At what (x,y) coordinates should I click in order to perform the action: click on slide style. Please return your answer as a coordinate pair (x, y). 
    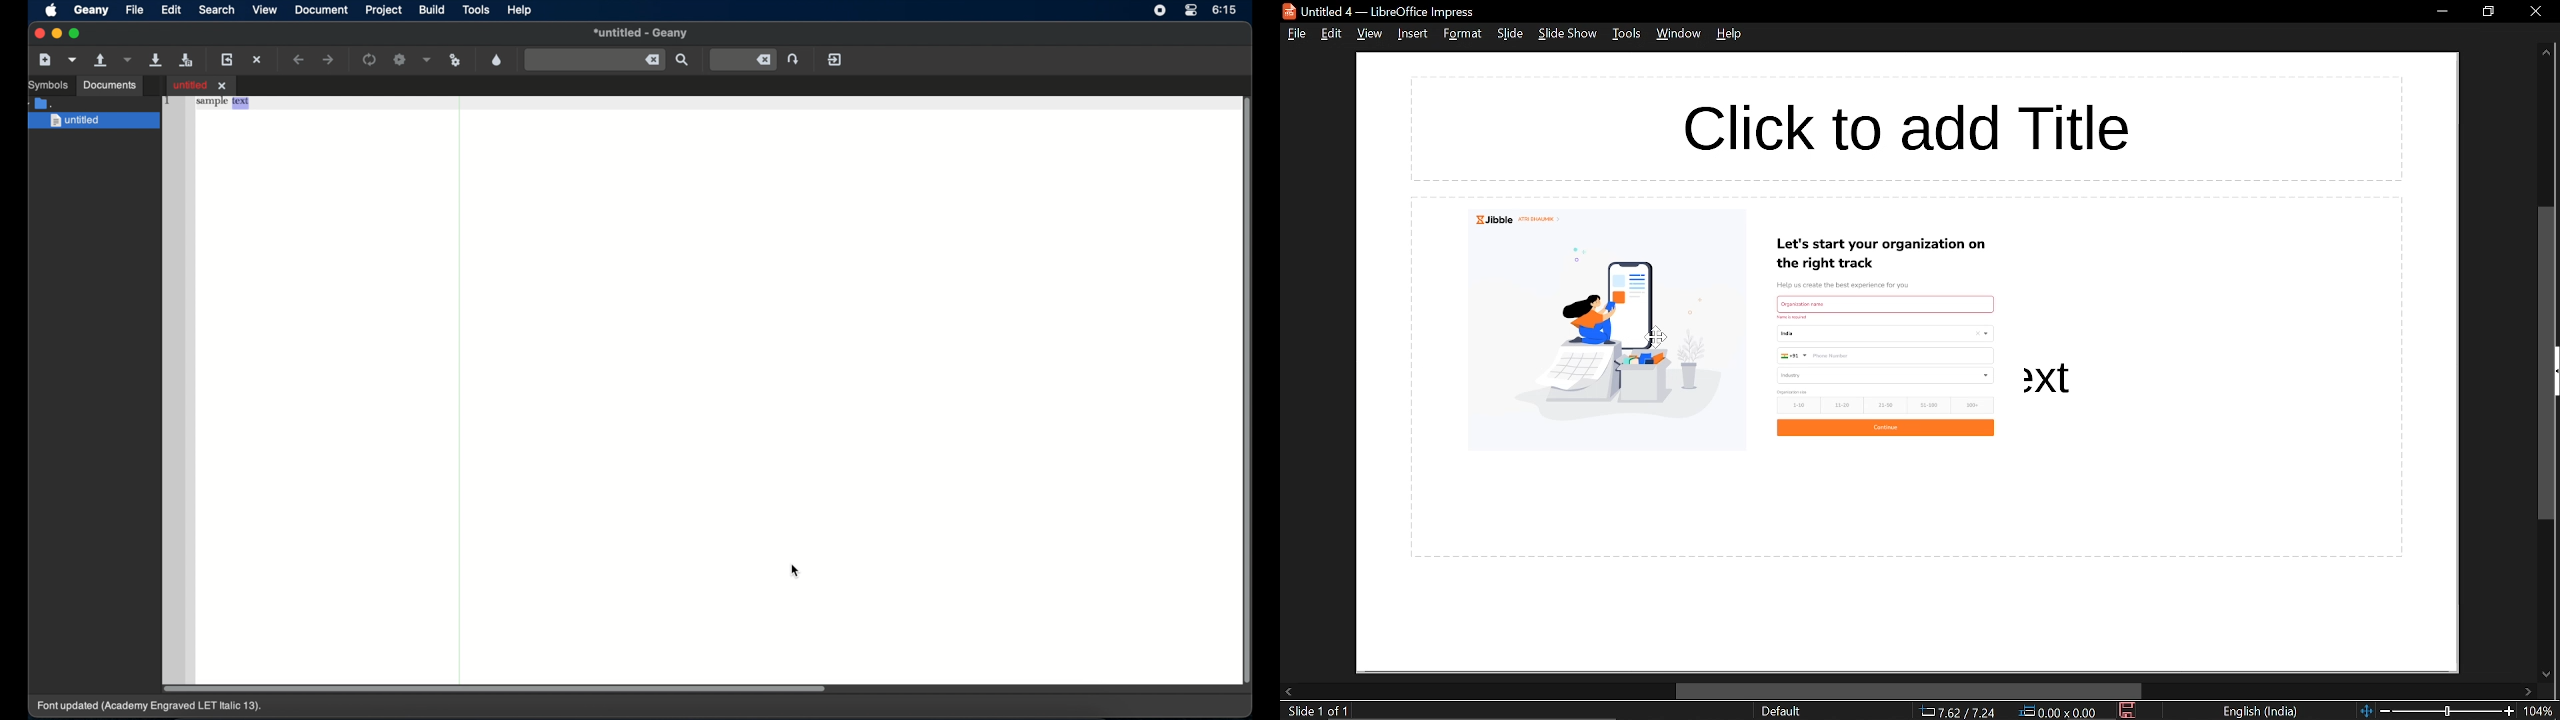
    Looking at the image, I should click on (1781, 711).